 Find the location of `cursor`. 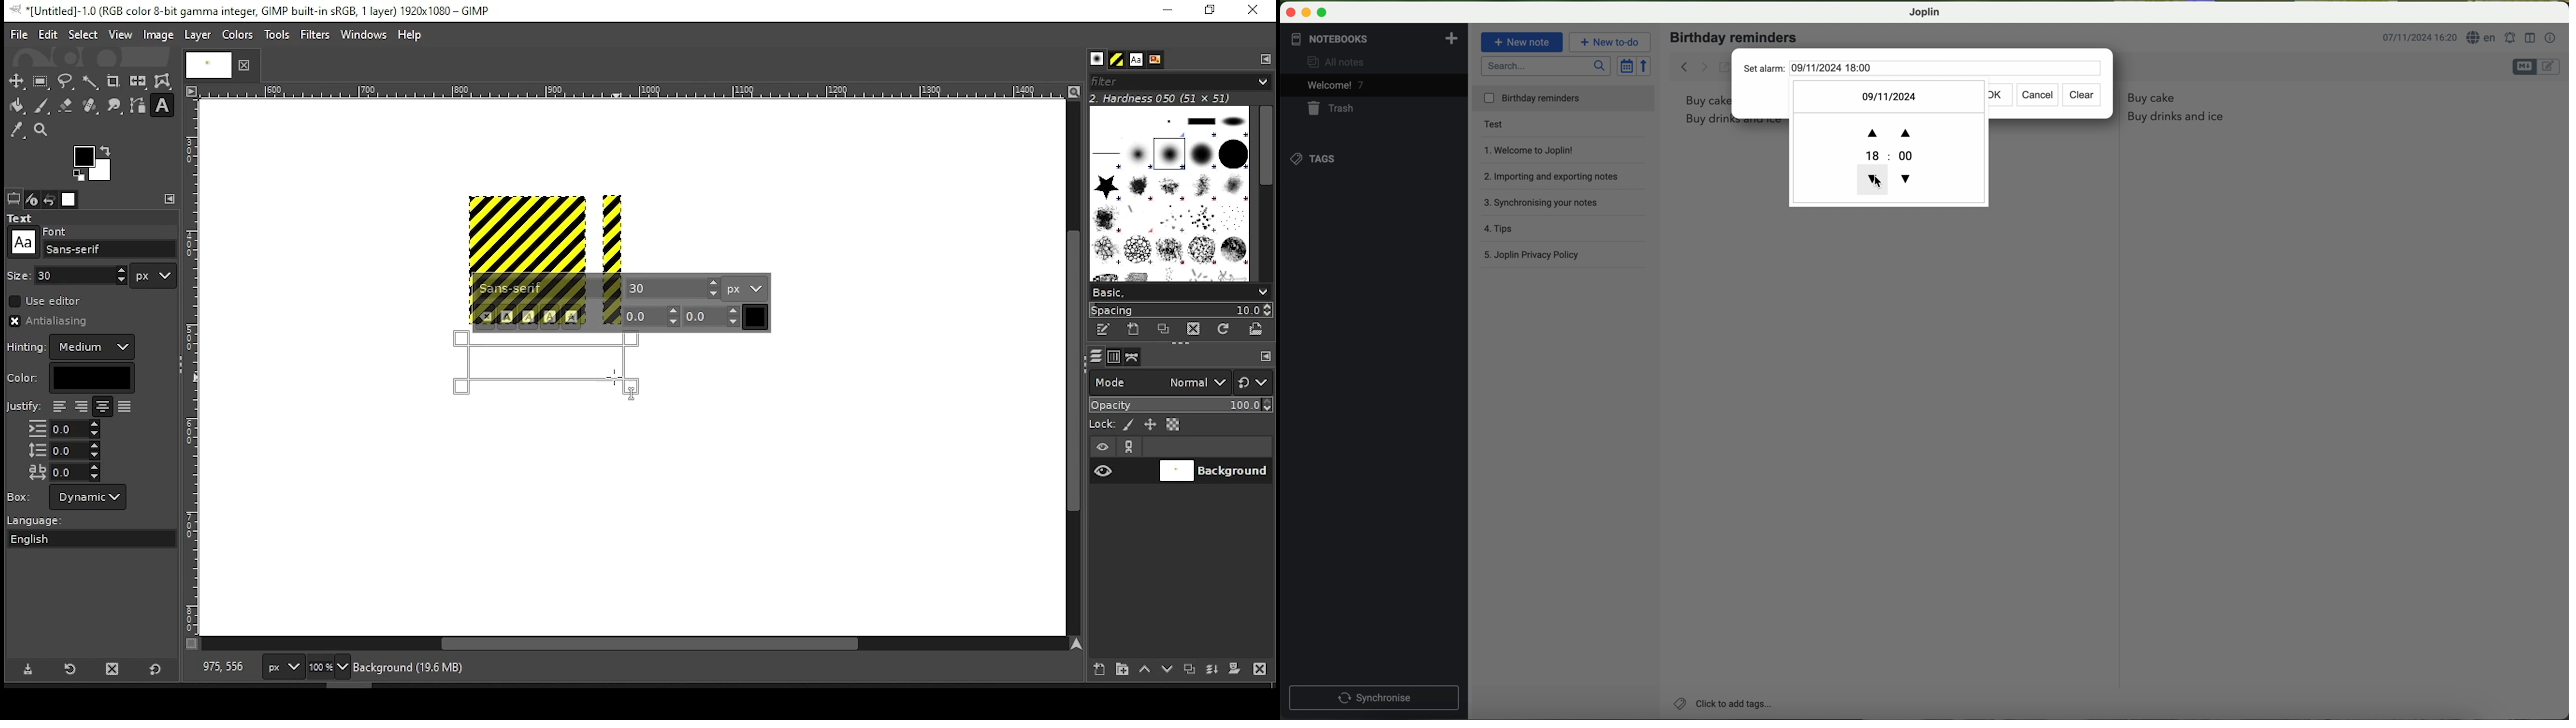

cursor is located at coordinates (1882, 187).